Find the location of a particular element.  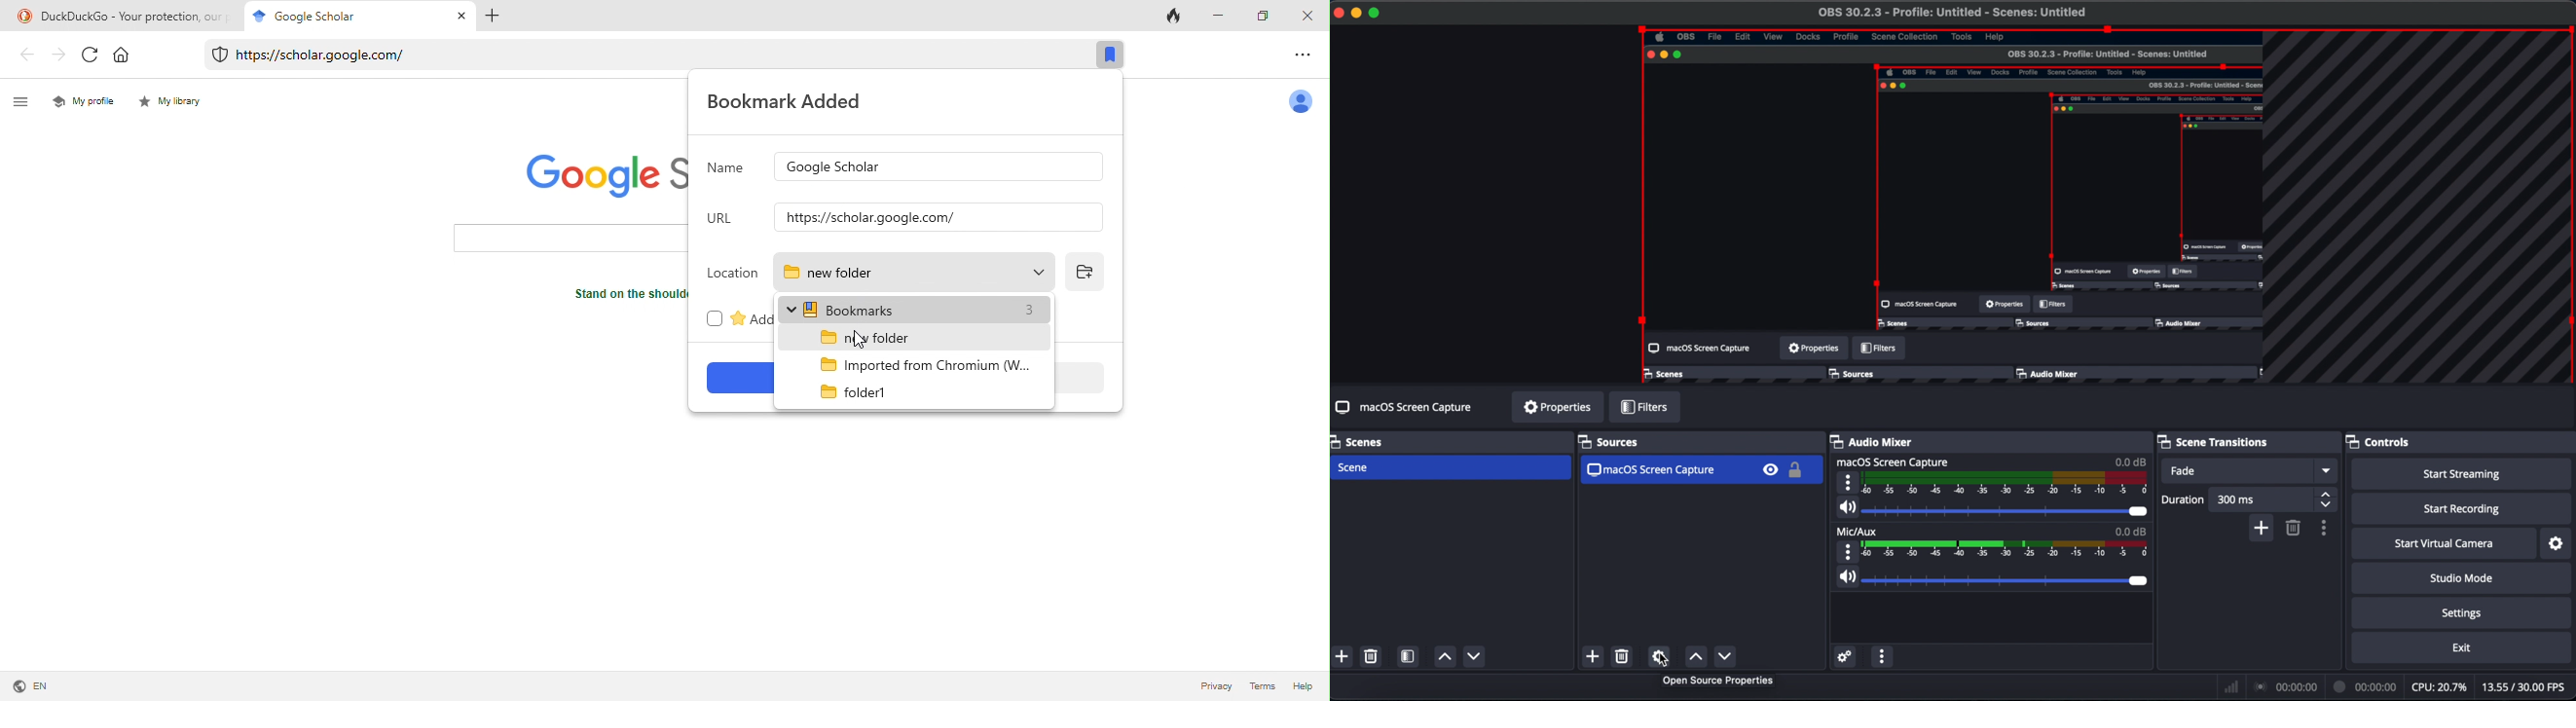

configurable transition properties is located at coordinates (2325, 528).